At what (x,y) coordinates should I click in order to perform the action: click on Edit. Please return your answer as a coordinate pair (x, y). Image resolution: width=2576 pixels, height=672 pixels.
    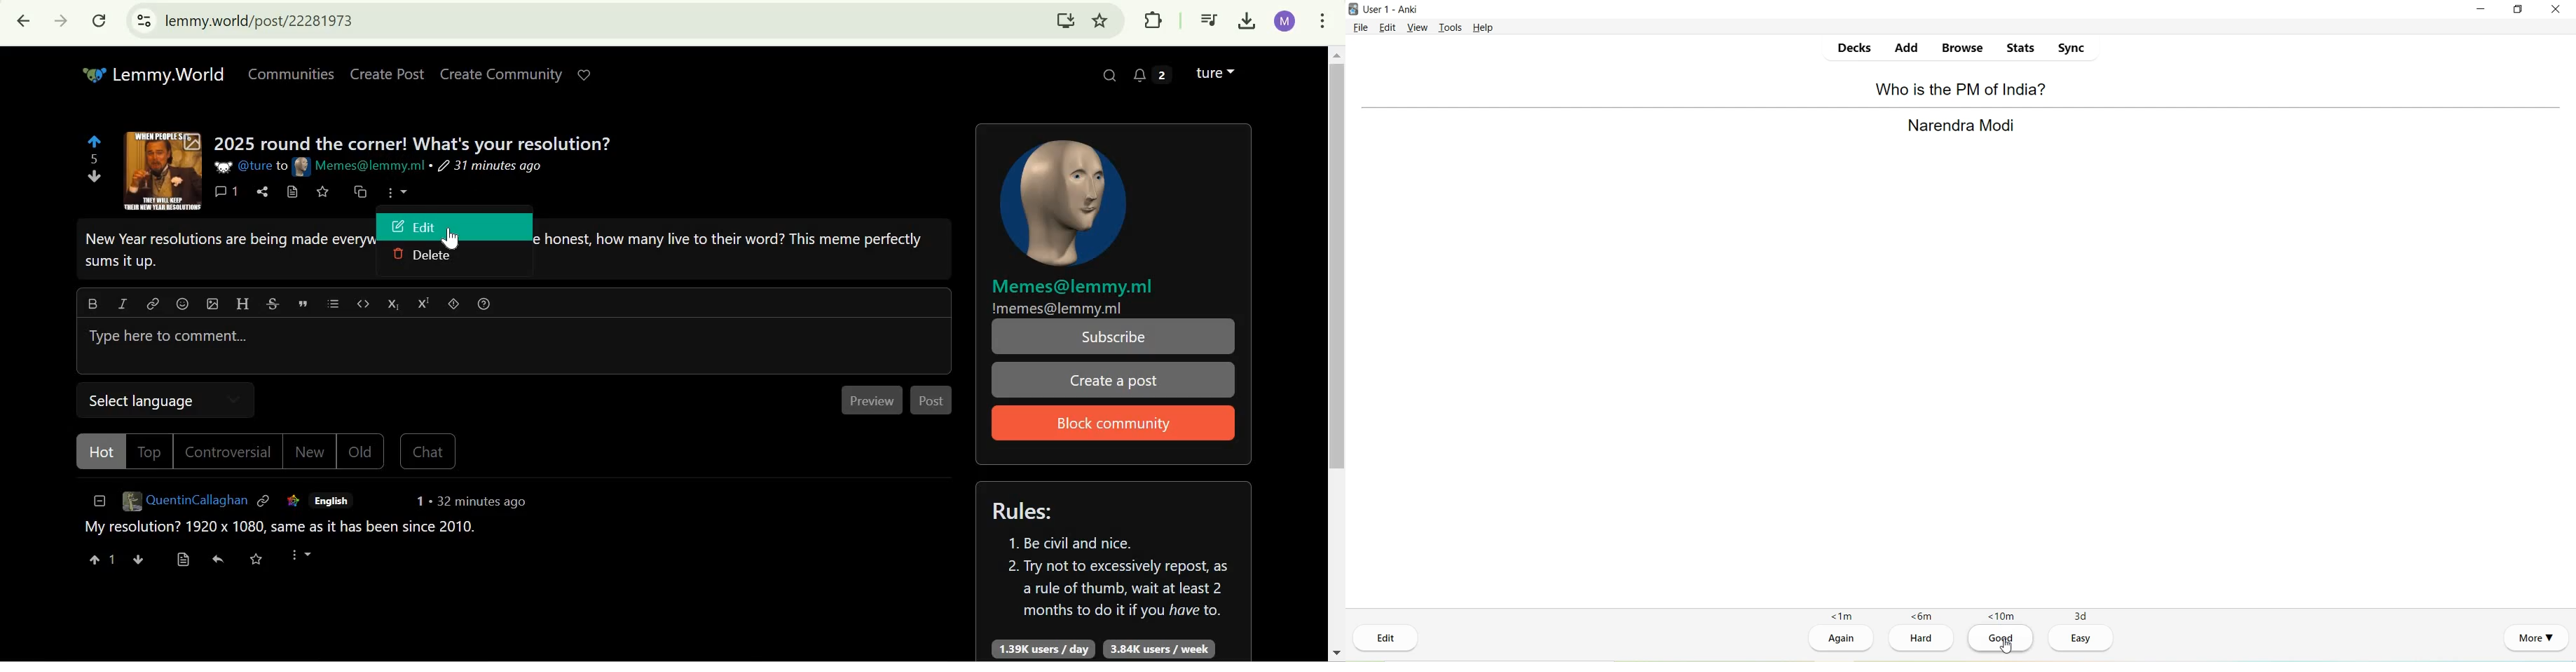
    Looking at the image, I should click on (455, 227).